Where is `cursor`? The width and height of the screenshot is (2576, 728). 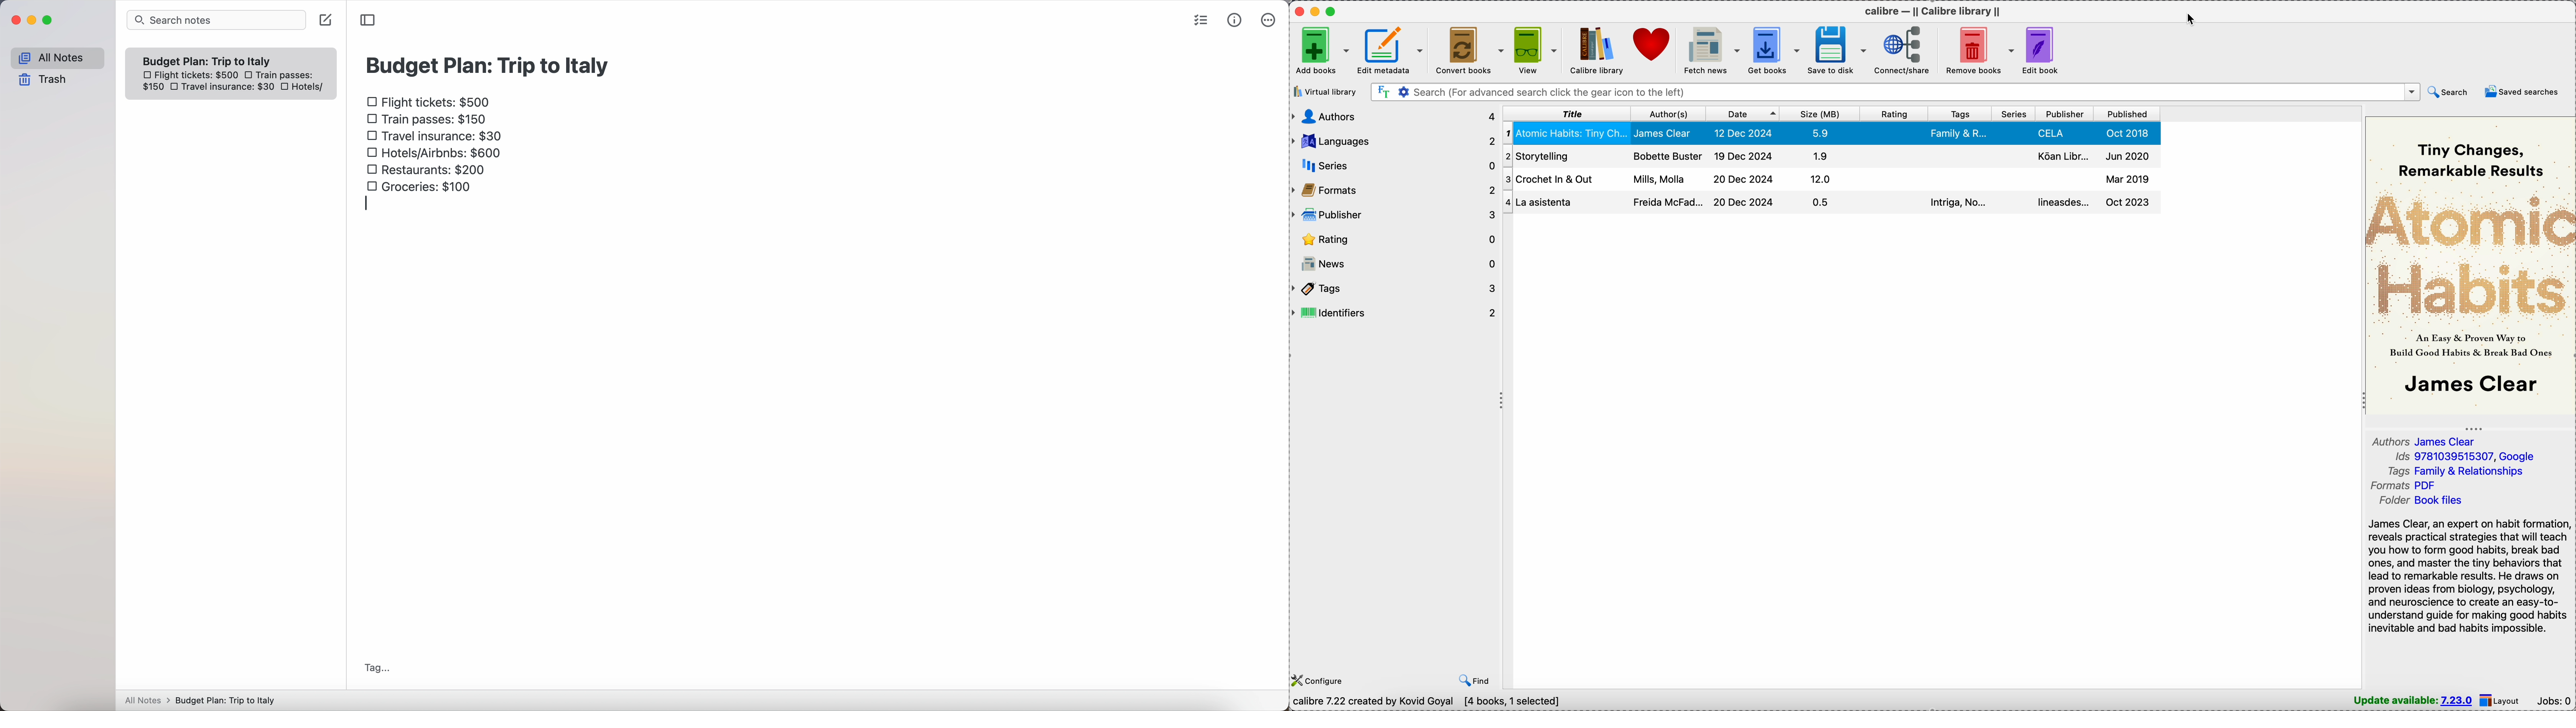
cursor is located at coordinates (2191, 21).